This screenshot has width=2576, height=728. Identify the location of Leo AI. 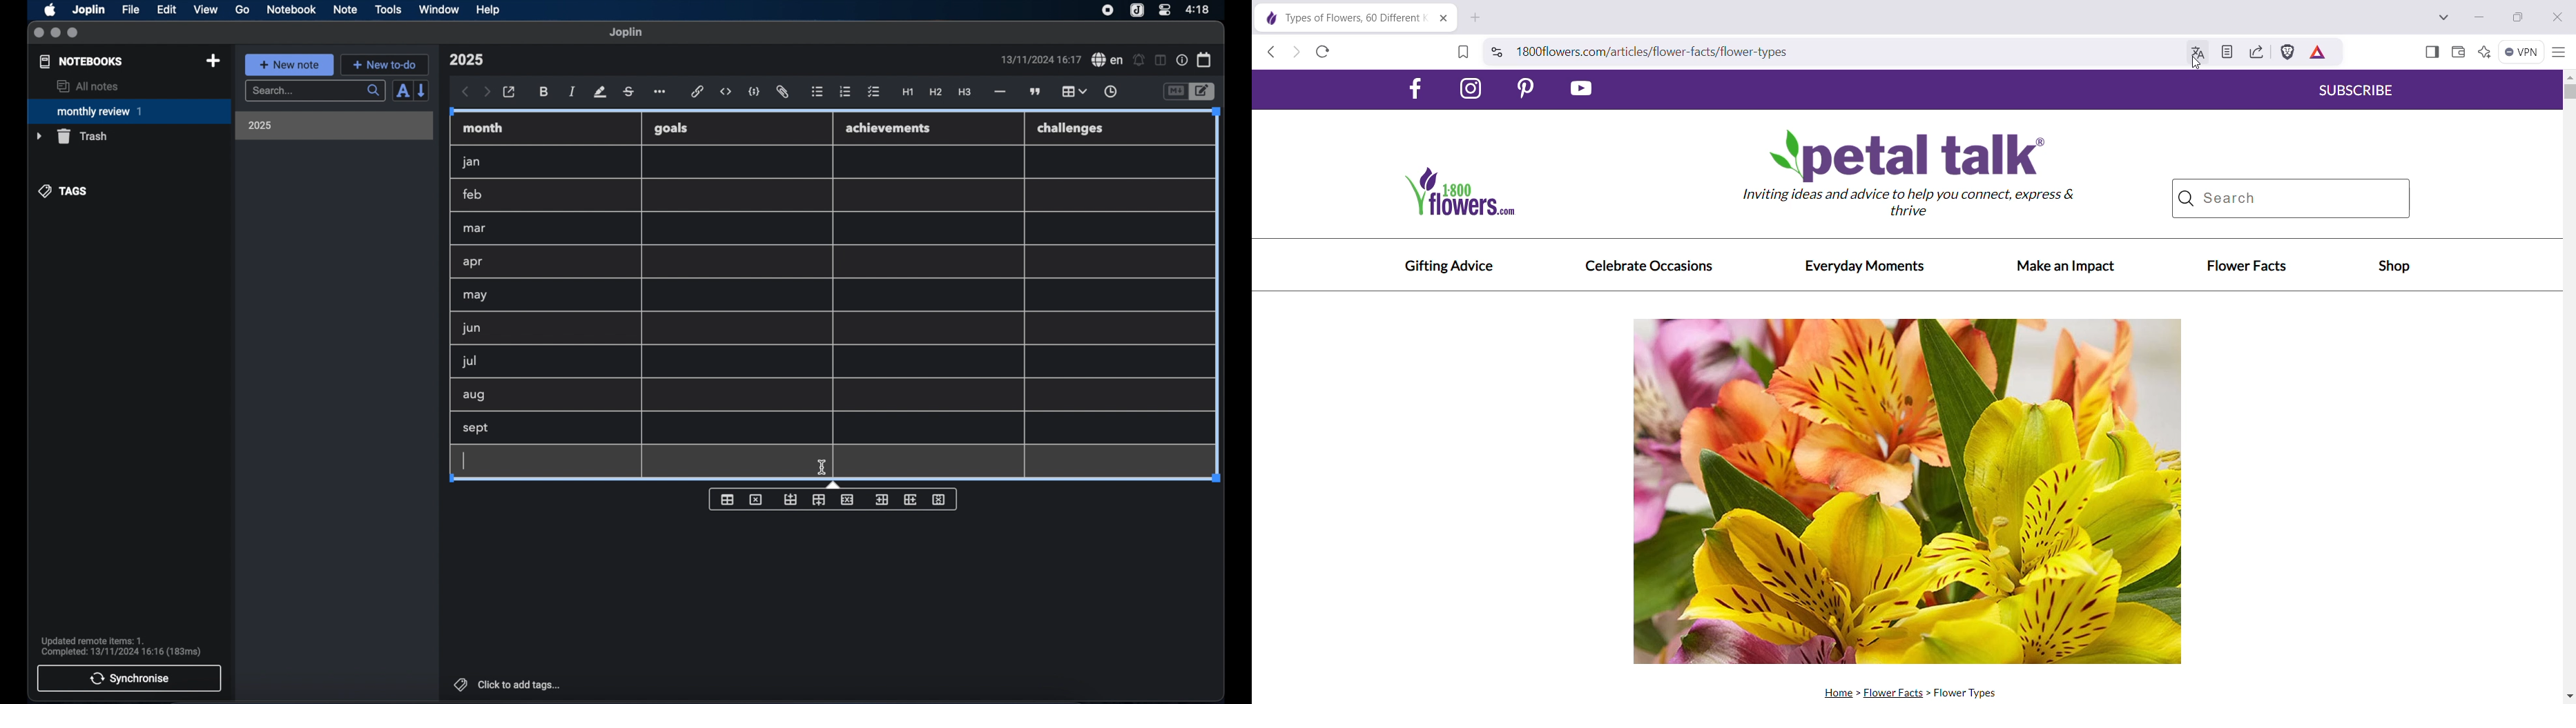
(2485, 53).